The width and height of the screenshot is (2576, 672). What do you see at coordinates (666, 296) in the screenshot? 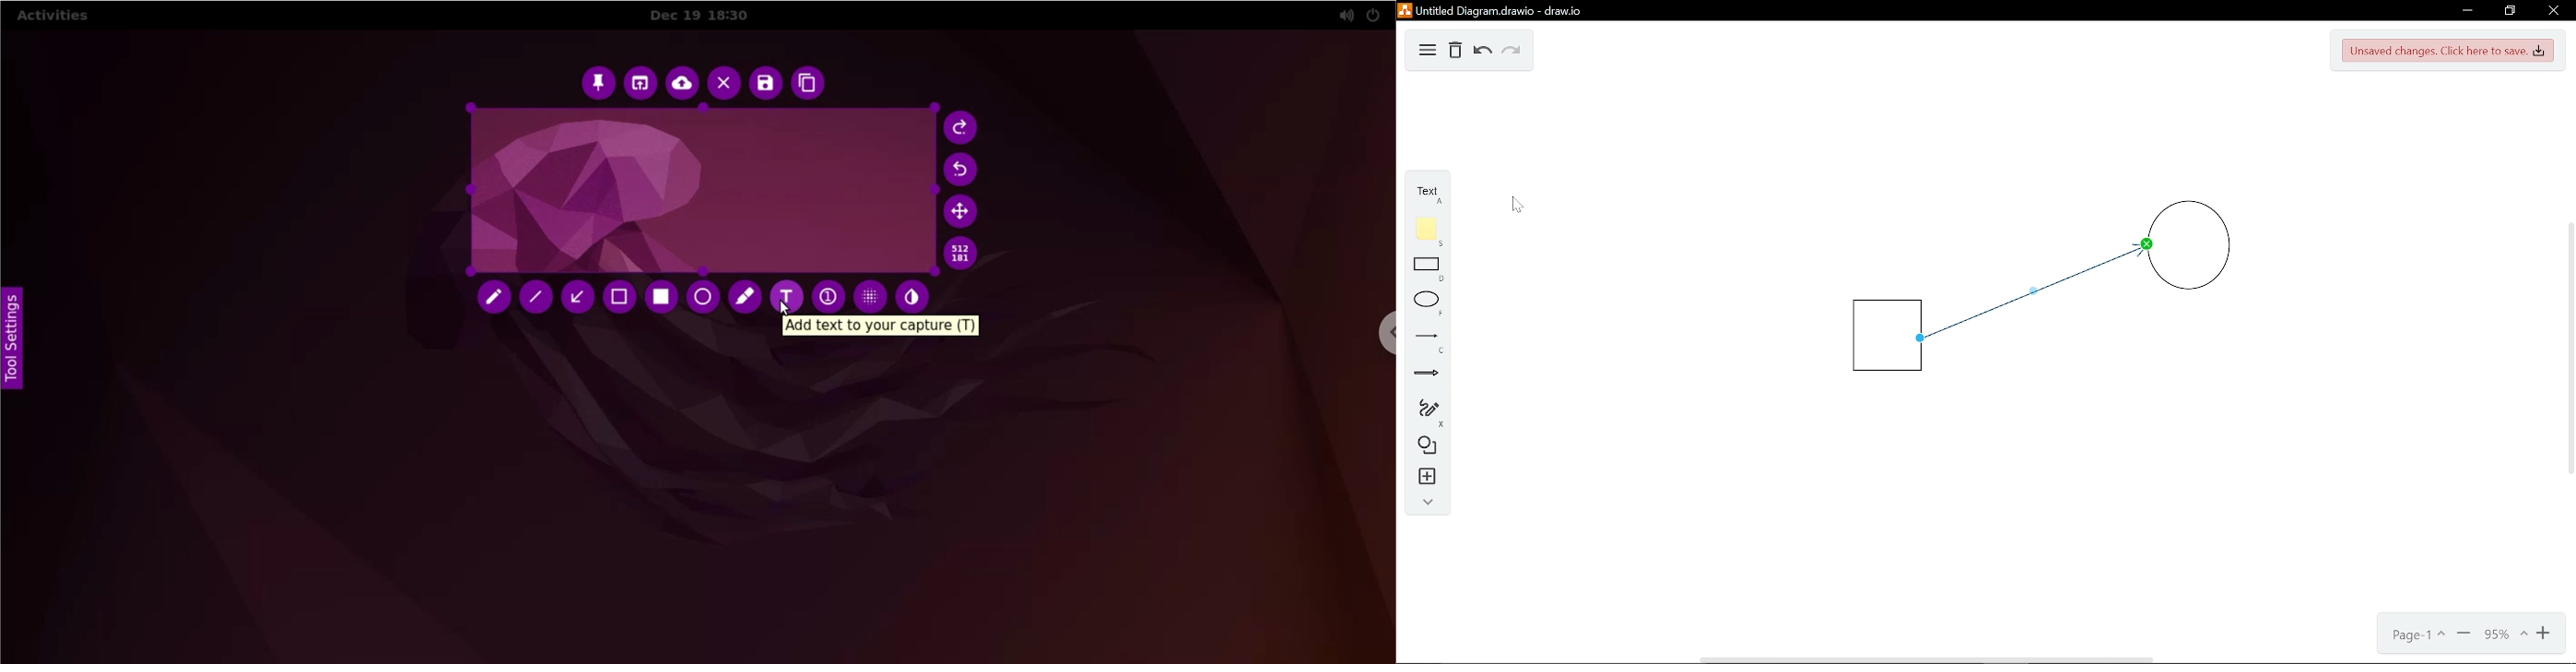
I see `rectangle tool` at bounding box center [666, 296].